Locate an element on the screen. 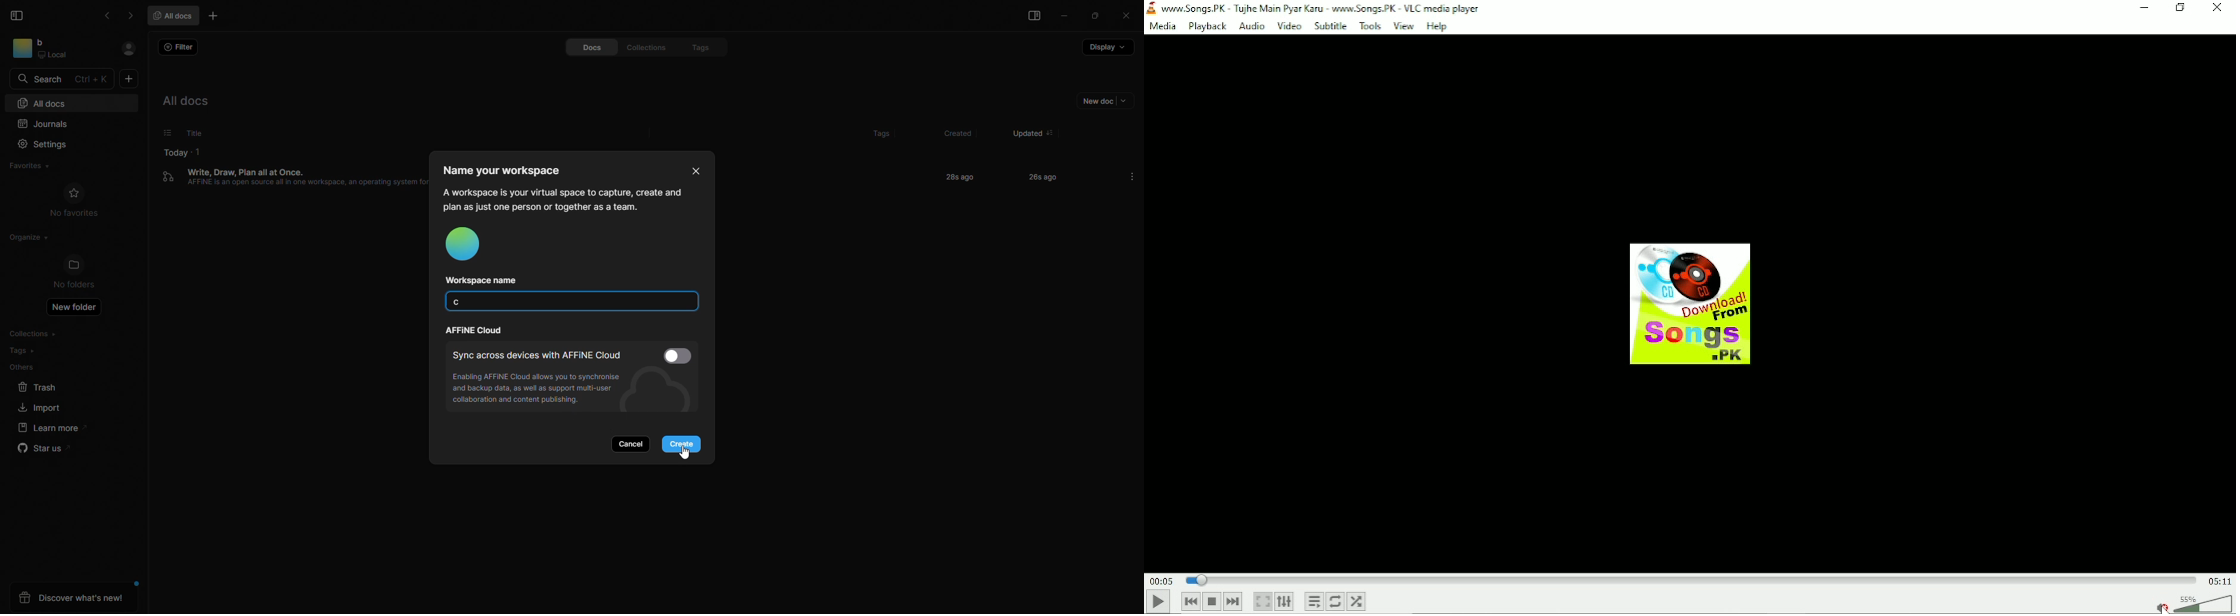  Close is located at coordinates (2218, 8).